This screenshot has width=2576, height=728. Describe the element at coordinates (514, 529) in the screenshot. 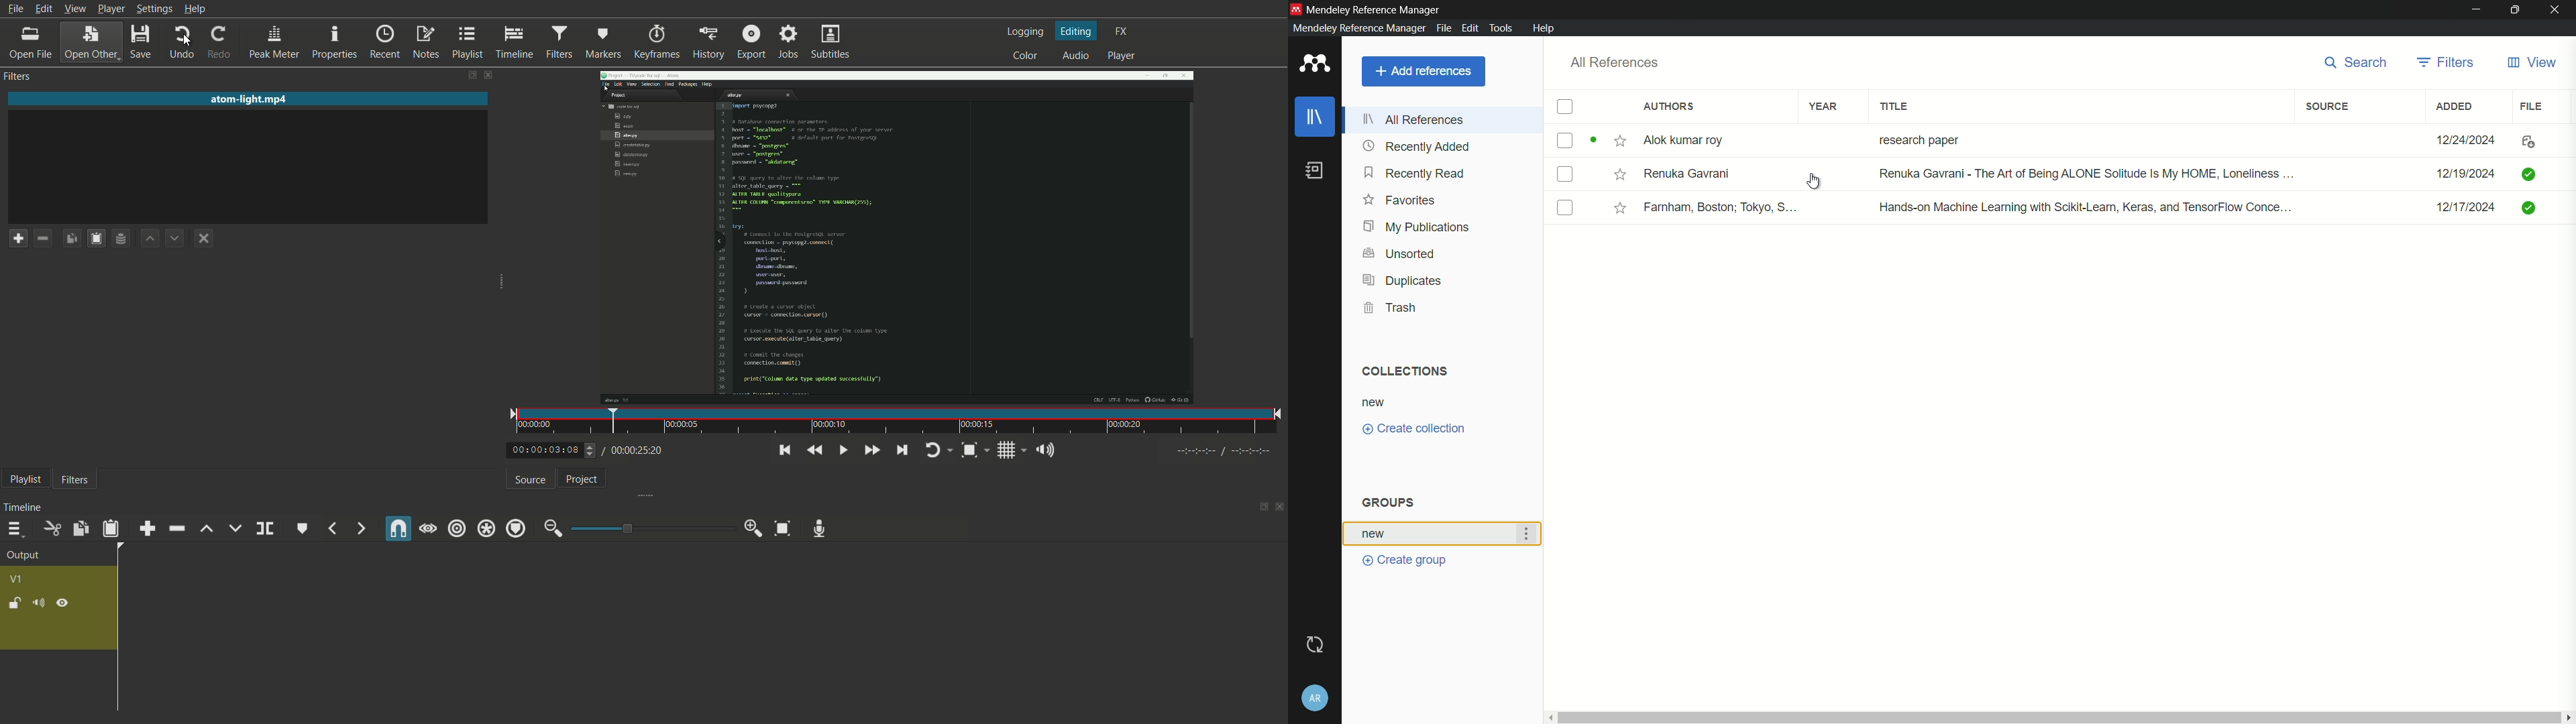

I see `ripple markers` at that location.